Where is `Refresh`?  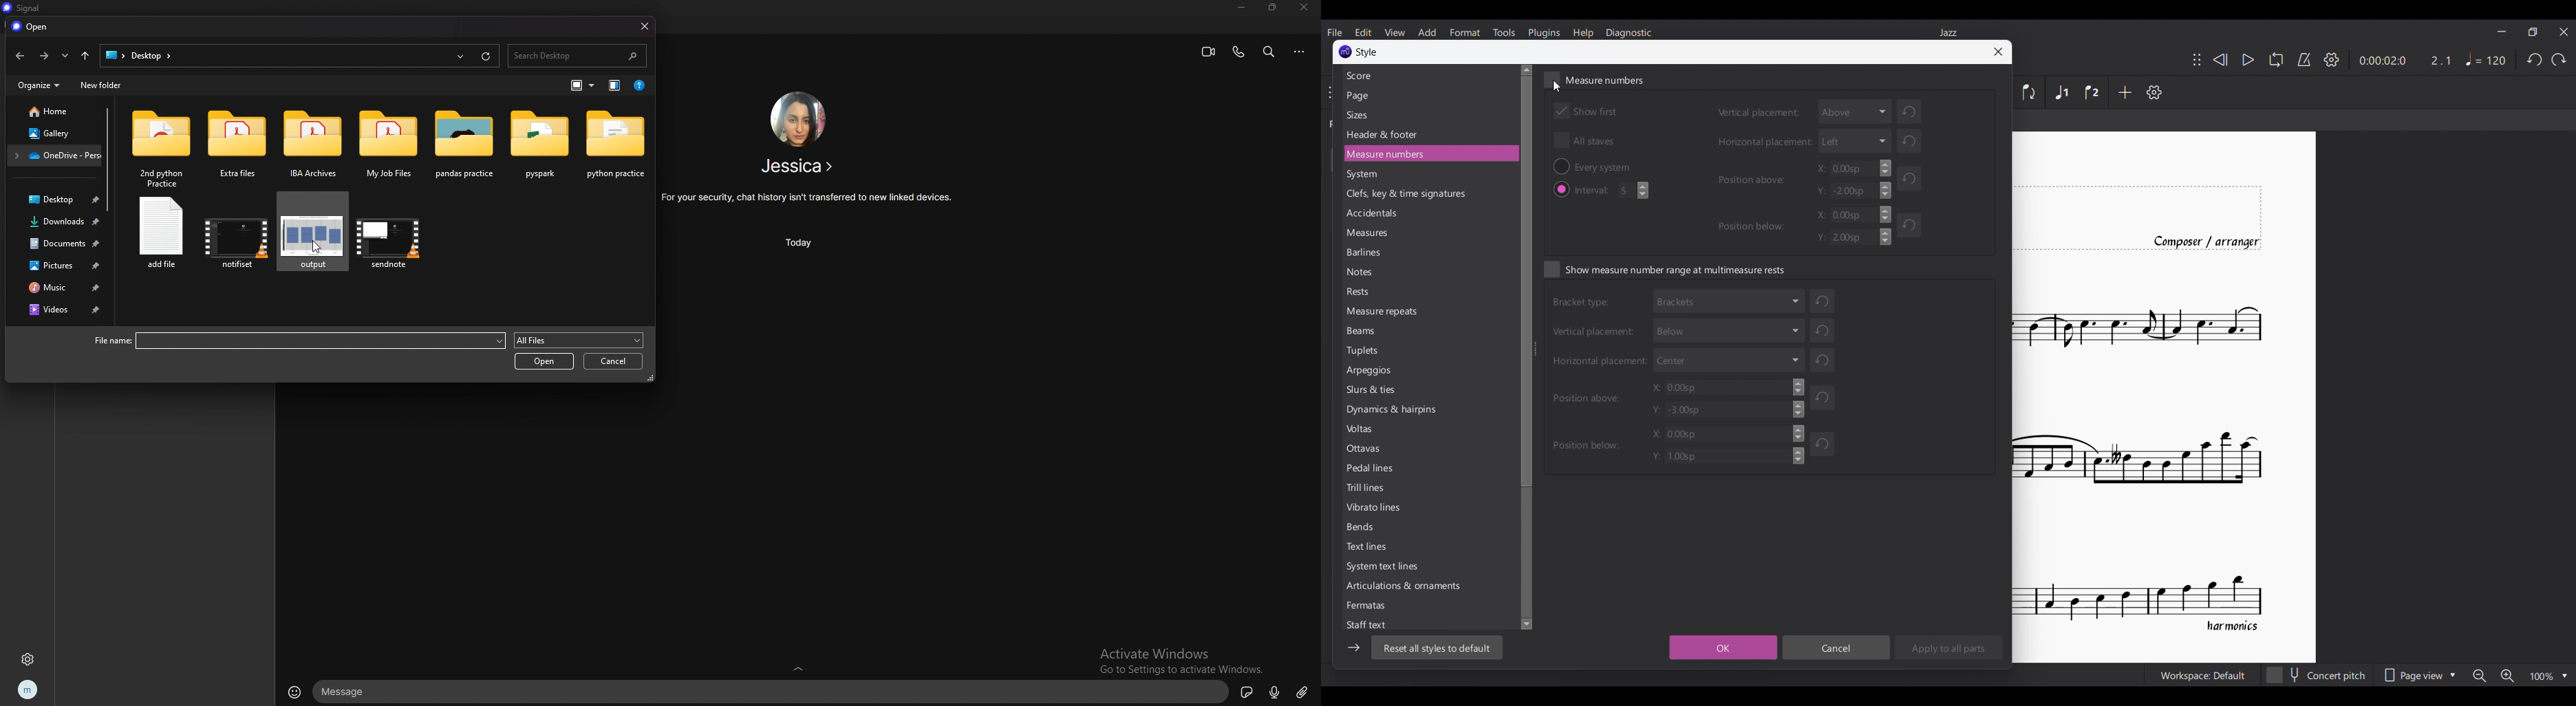 Refresh is located at coordinates (1824, 443).